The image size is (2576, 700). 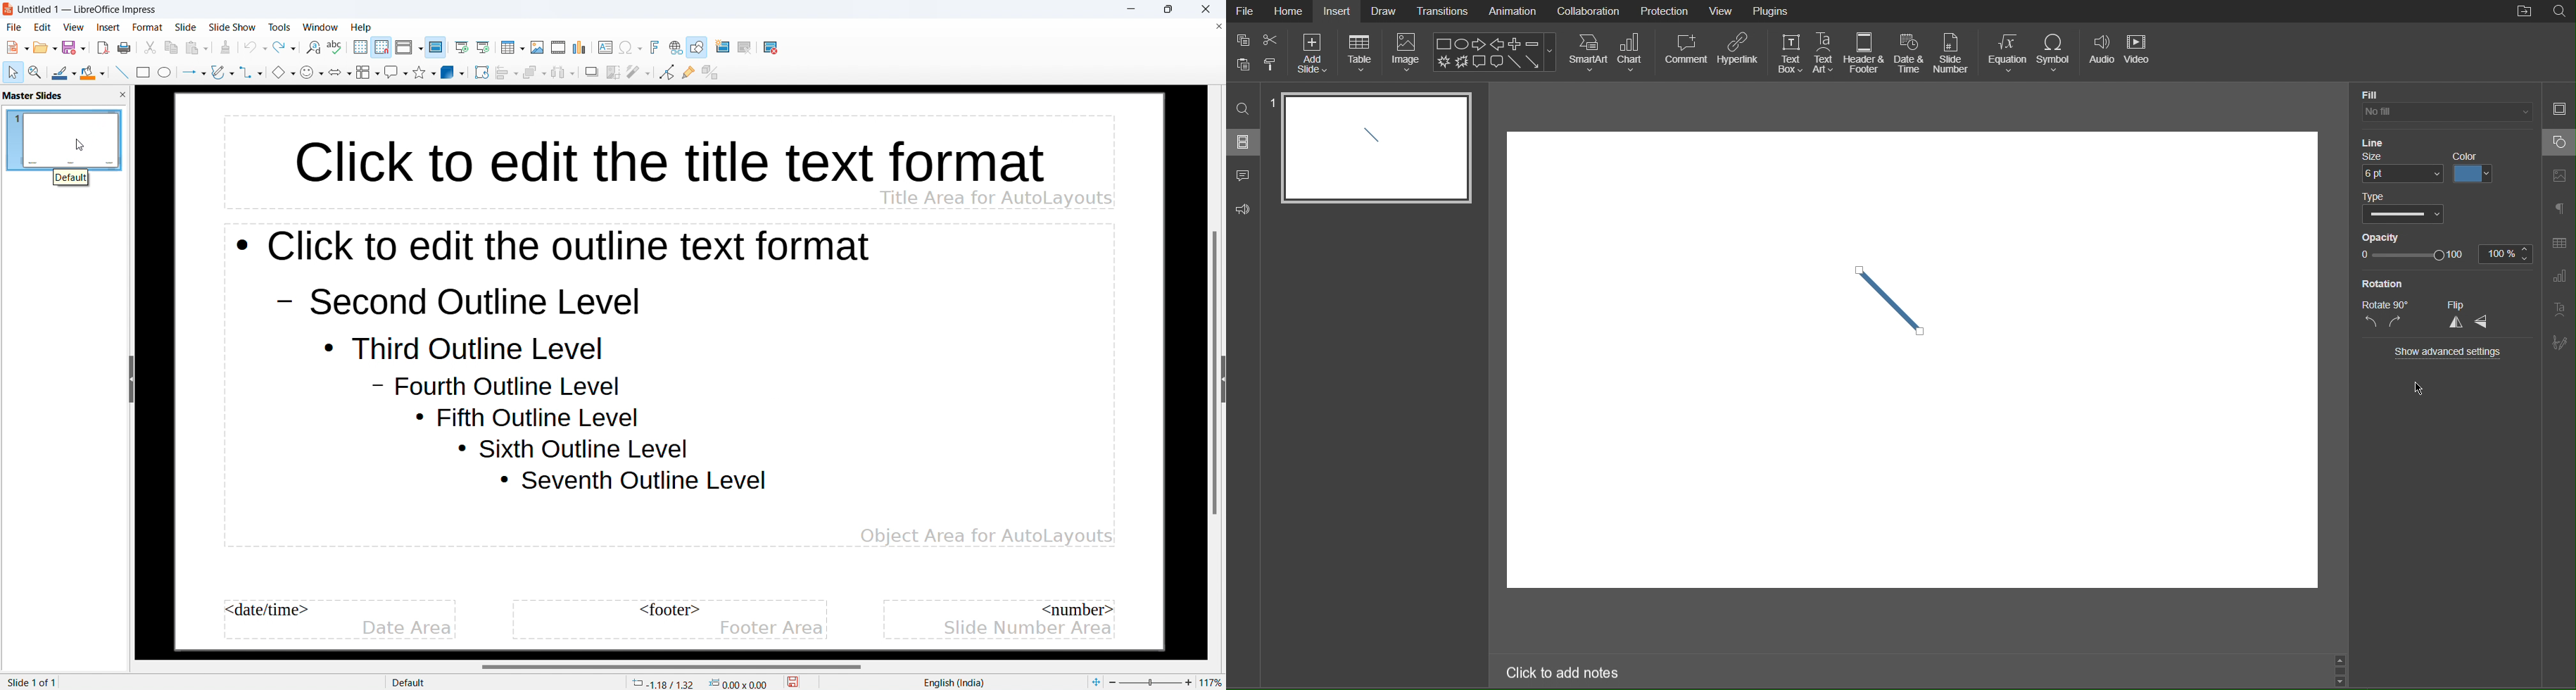 I want to click on Slide 1, so click(x=1376, y=149).